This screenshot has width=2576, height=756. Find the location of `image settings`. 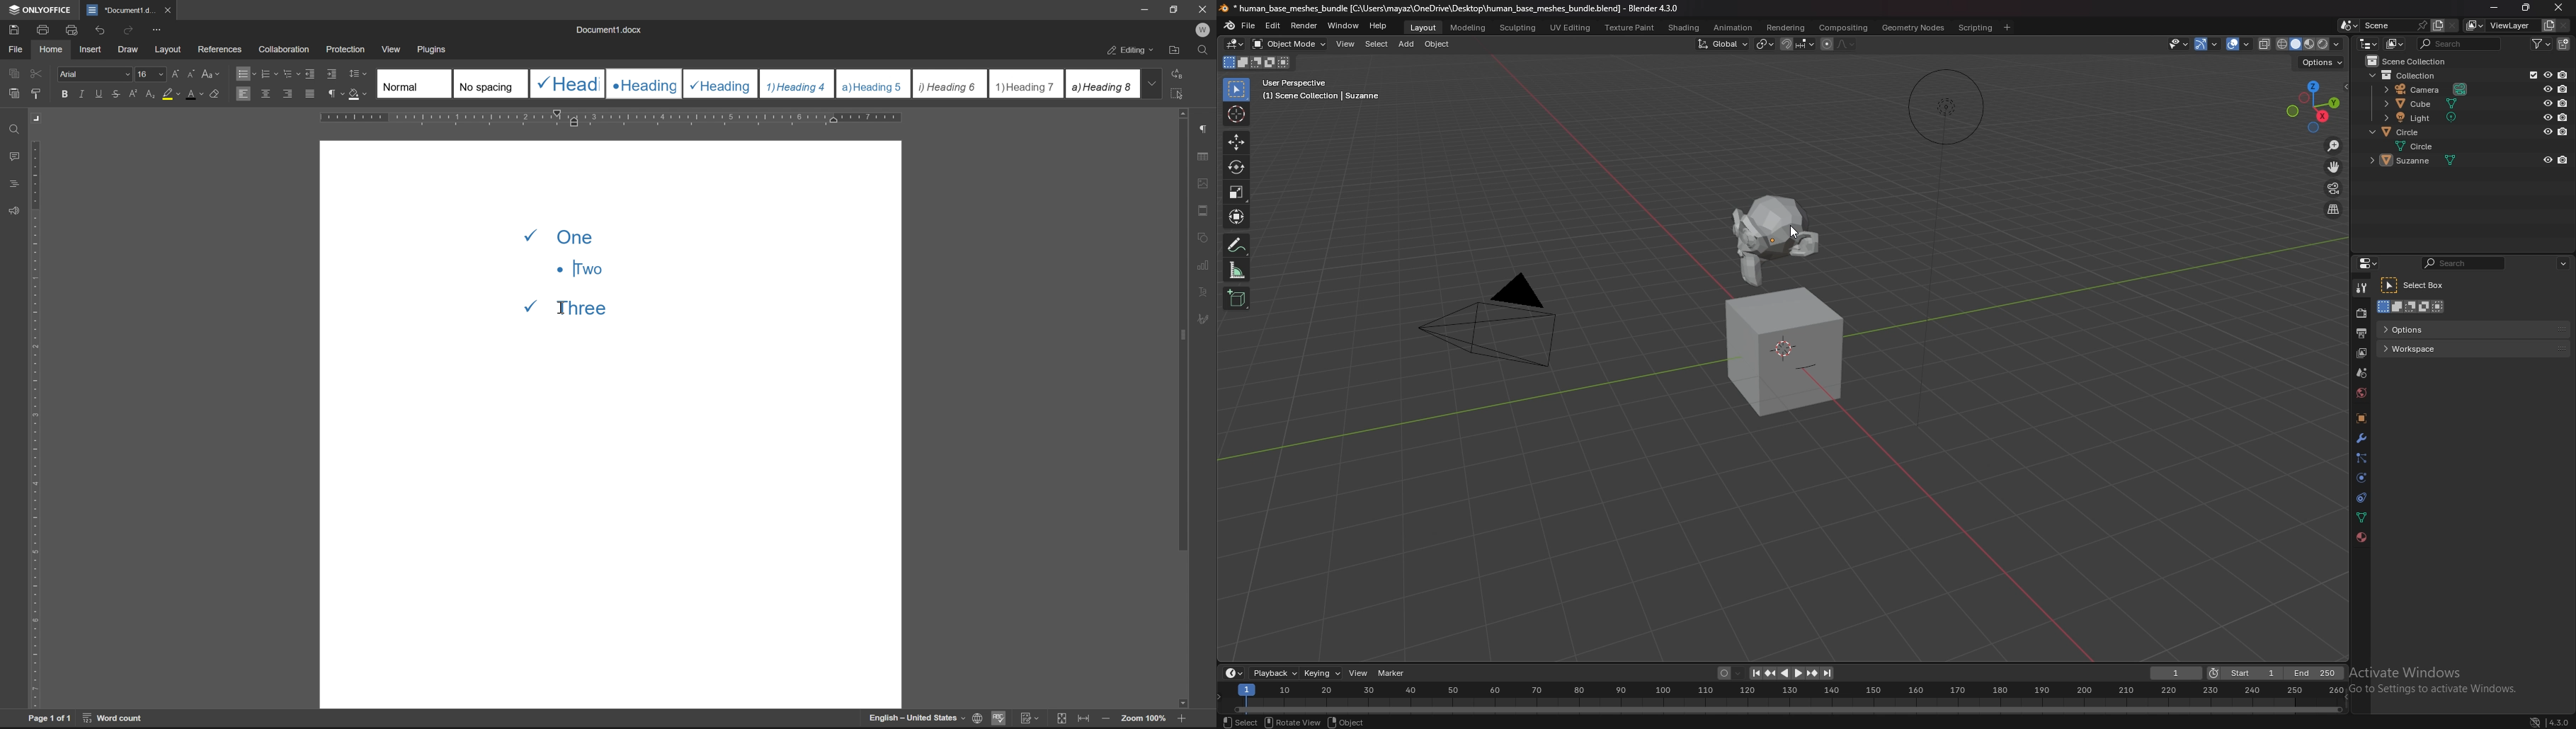

image settings is located at coordinates (1203, 181).